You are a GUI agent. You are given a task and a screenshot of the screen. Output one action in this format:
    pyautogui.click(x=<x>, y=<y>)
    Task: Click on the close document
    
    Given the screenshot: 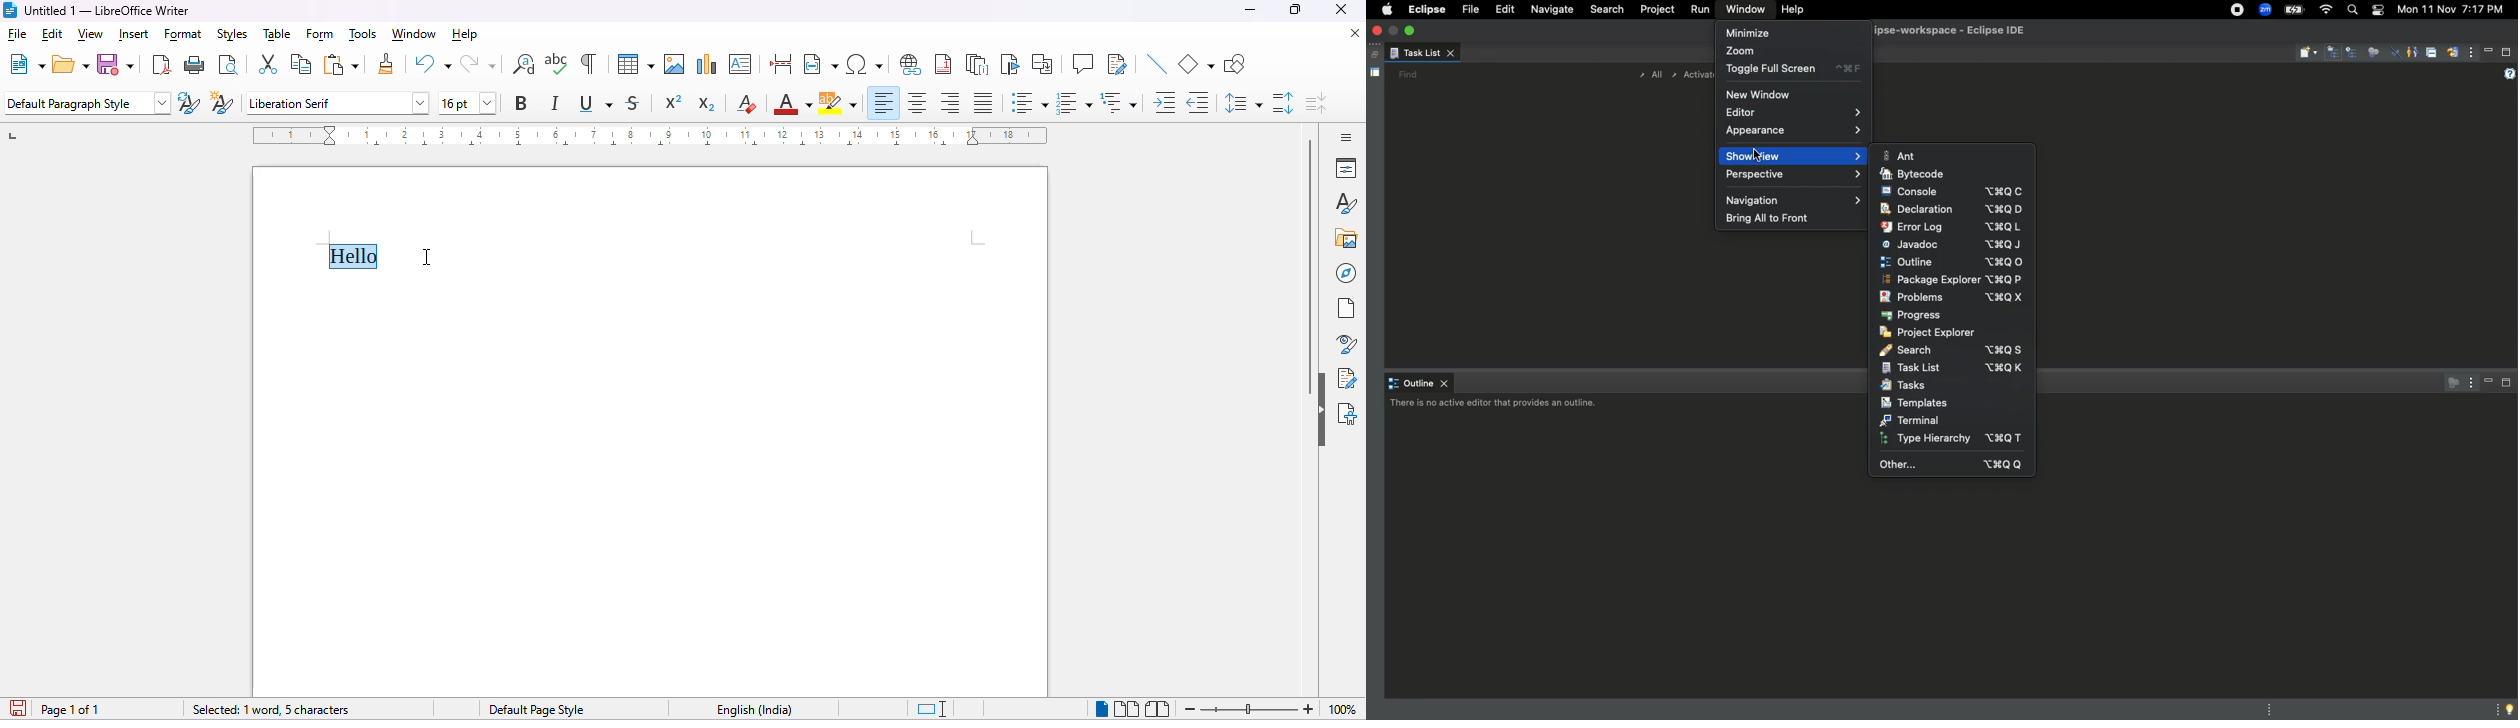 What is the action you would take?
    pyautogui.click(x=1355, y=33)
    